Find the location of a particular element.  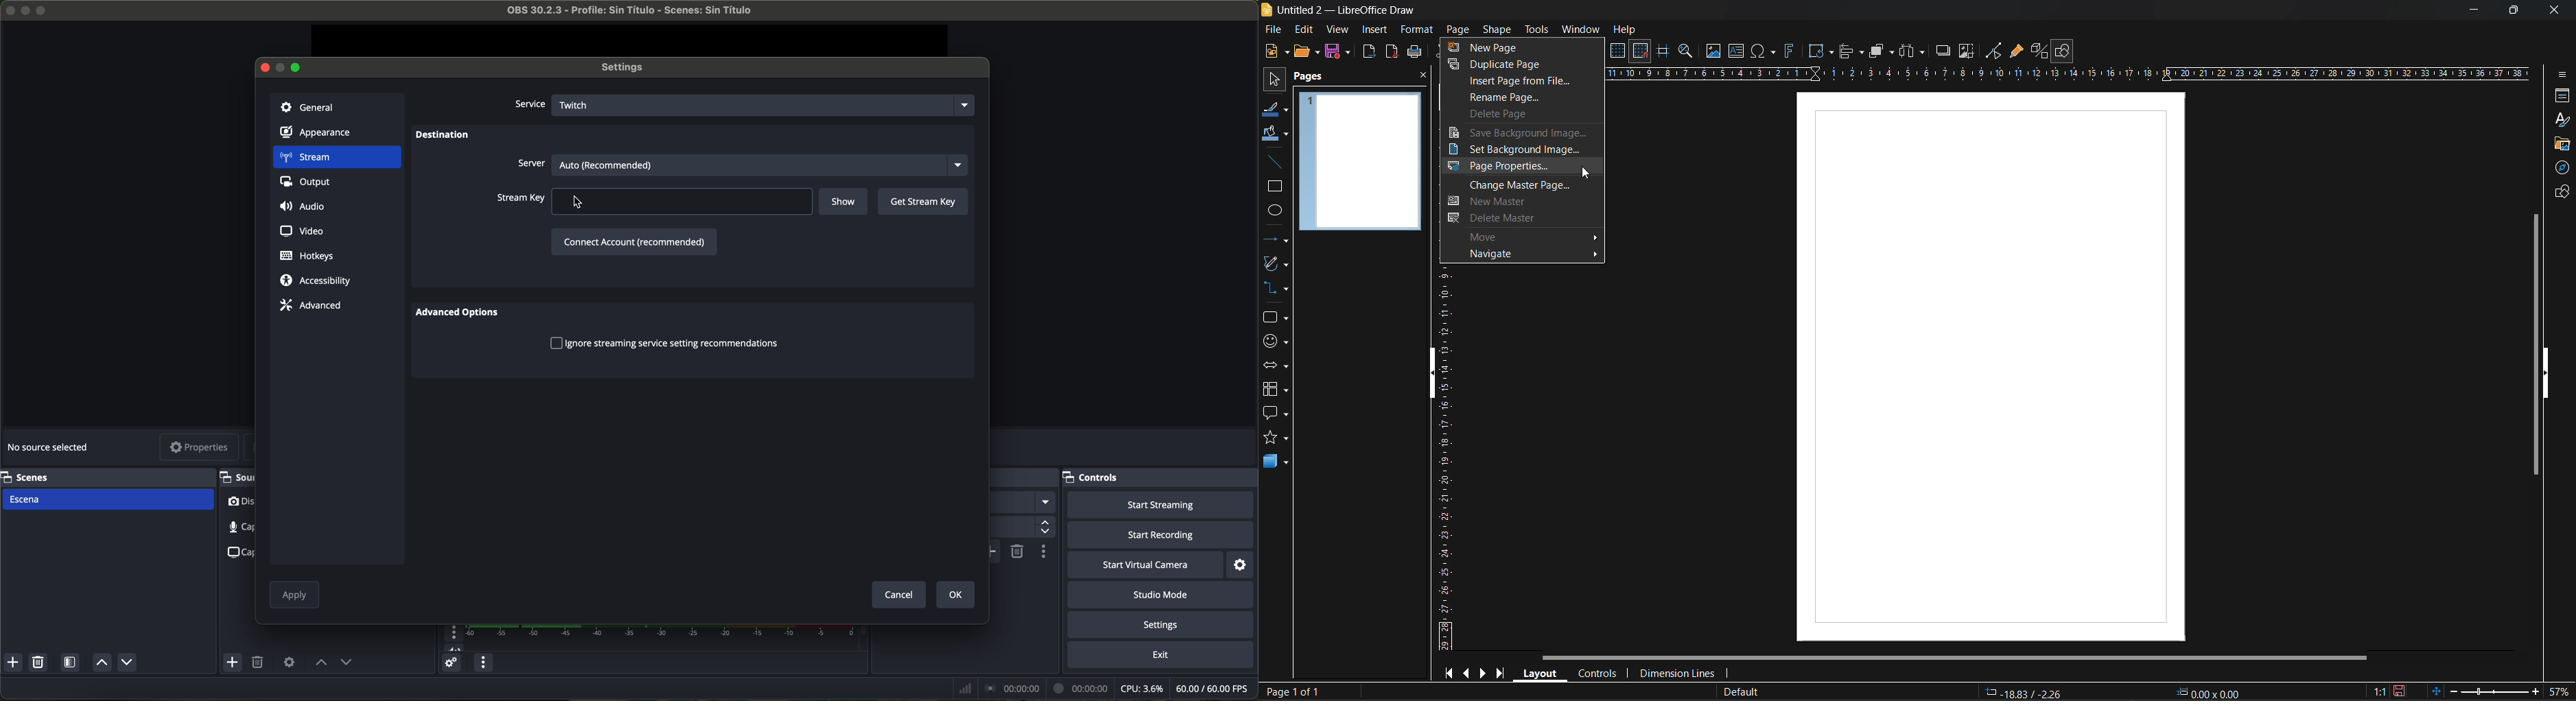

stars and banners is located at coordinates (1274, 438).